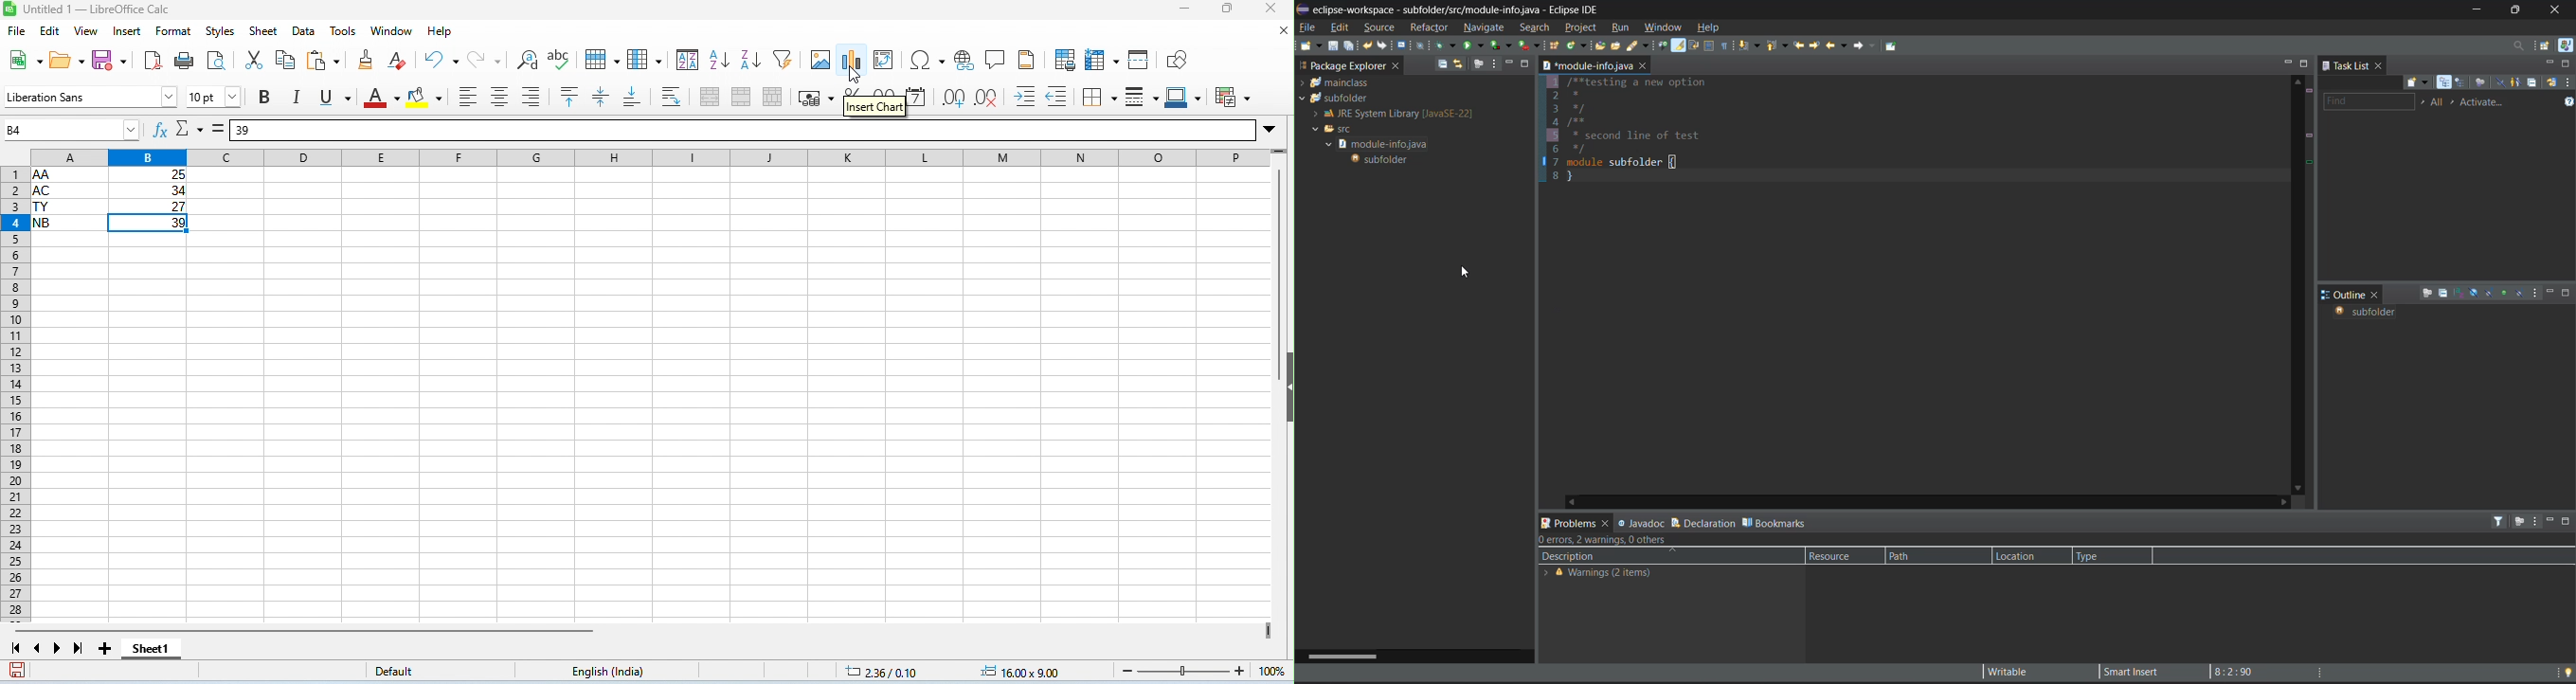 The image size is (2576, 700). What do you see at coordinates (915, 98) in the screenshot?
I see `format as date` at bounding box center [915, 98].